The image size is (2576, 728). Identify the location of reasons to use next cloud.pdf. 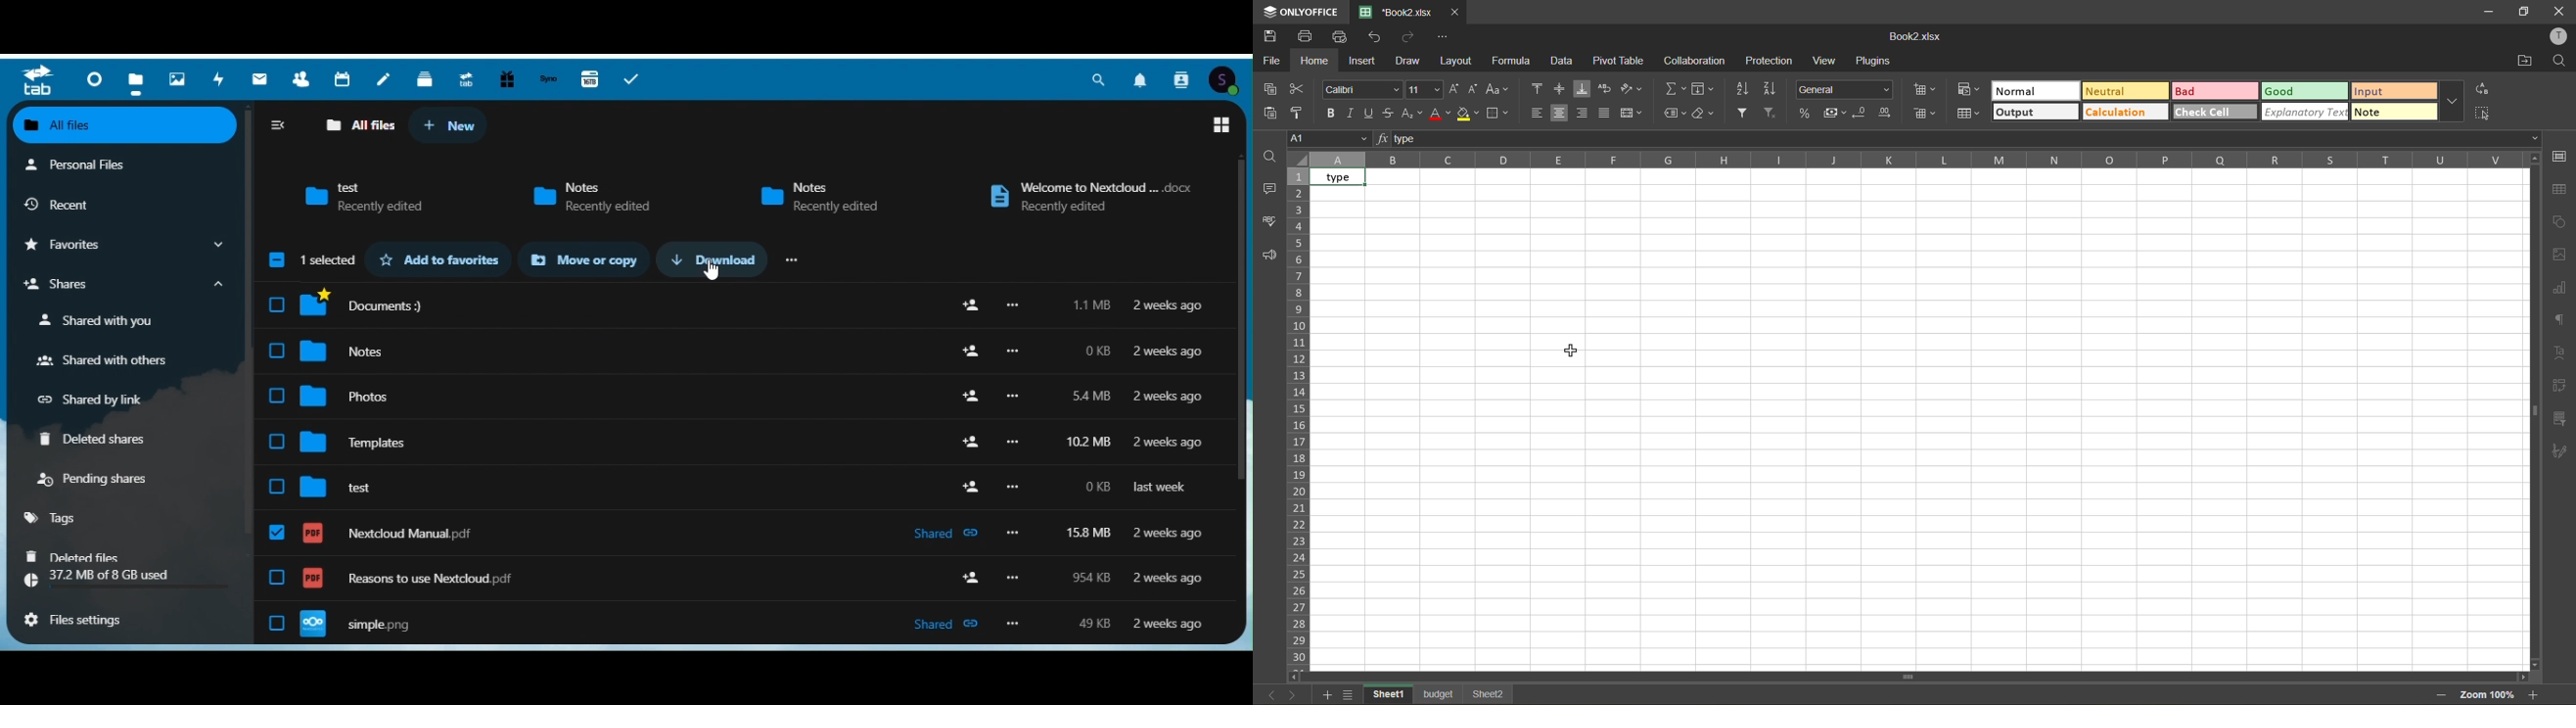
(749, 584).